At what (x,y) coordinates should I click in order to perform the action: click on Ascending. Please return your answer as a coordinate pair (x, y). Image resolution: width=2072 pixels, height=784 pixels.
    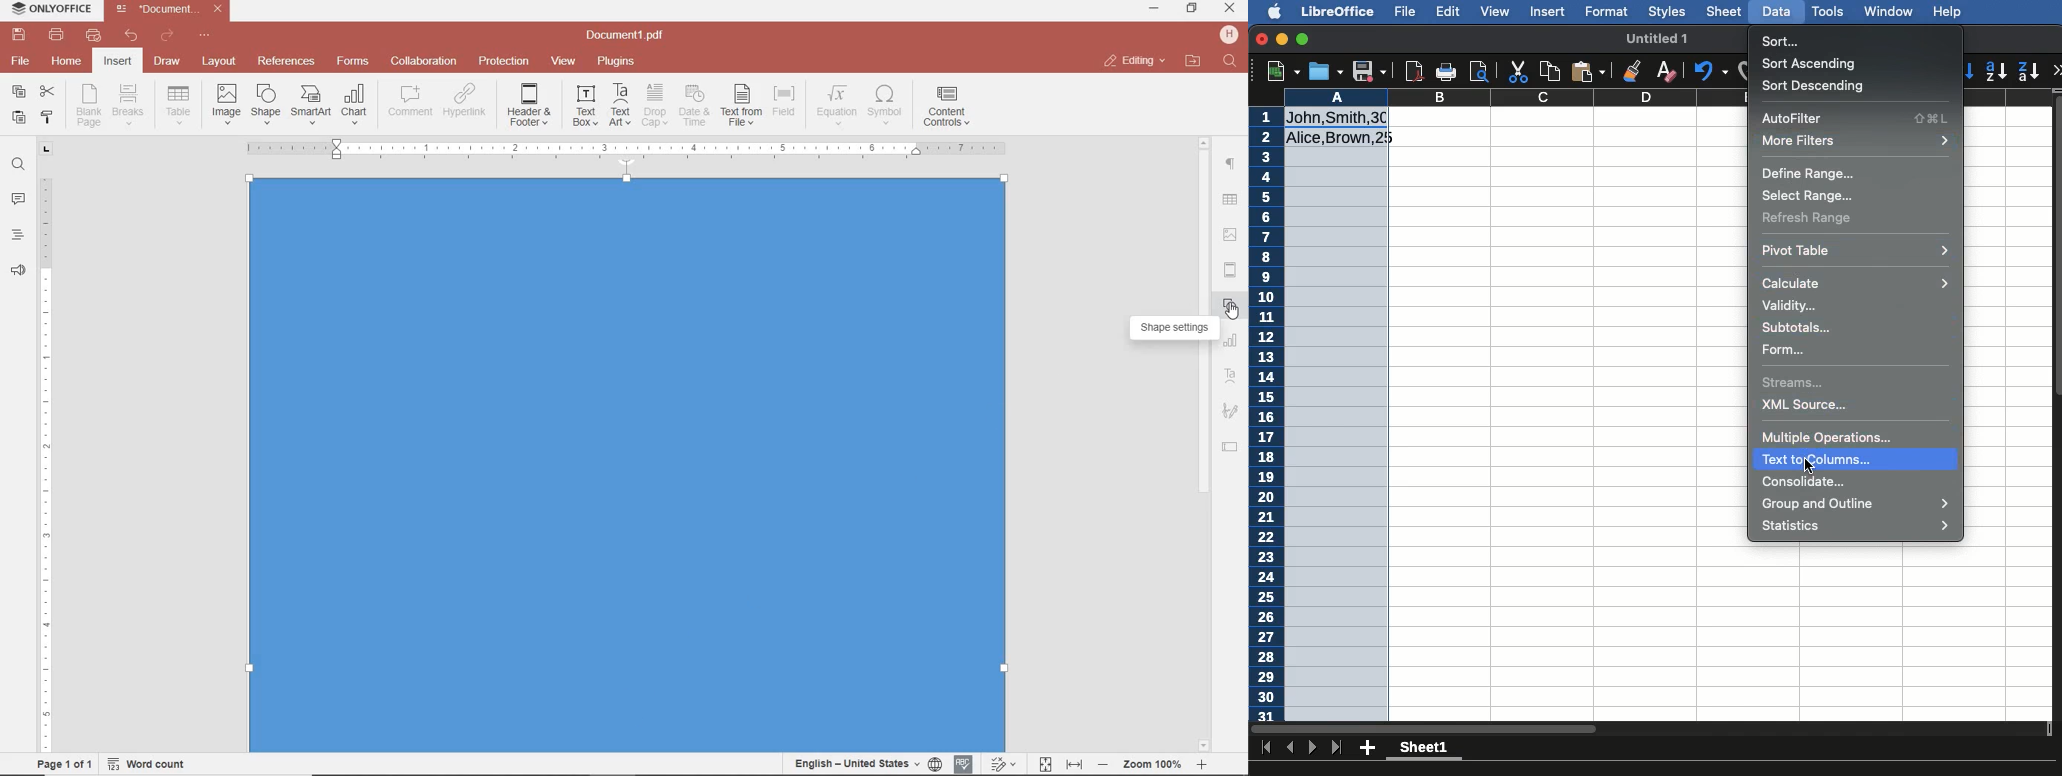
    Looking at the image, I should click on (1998, 70).